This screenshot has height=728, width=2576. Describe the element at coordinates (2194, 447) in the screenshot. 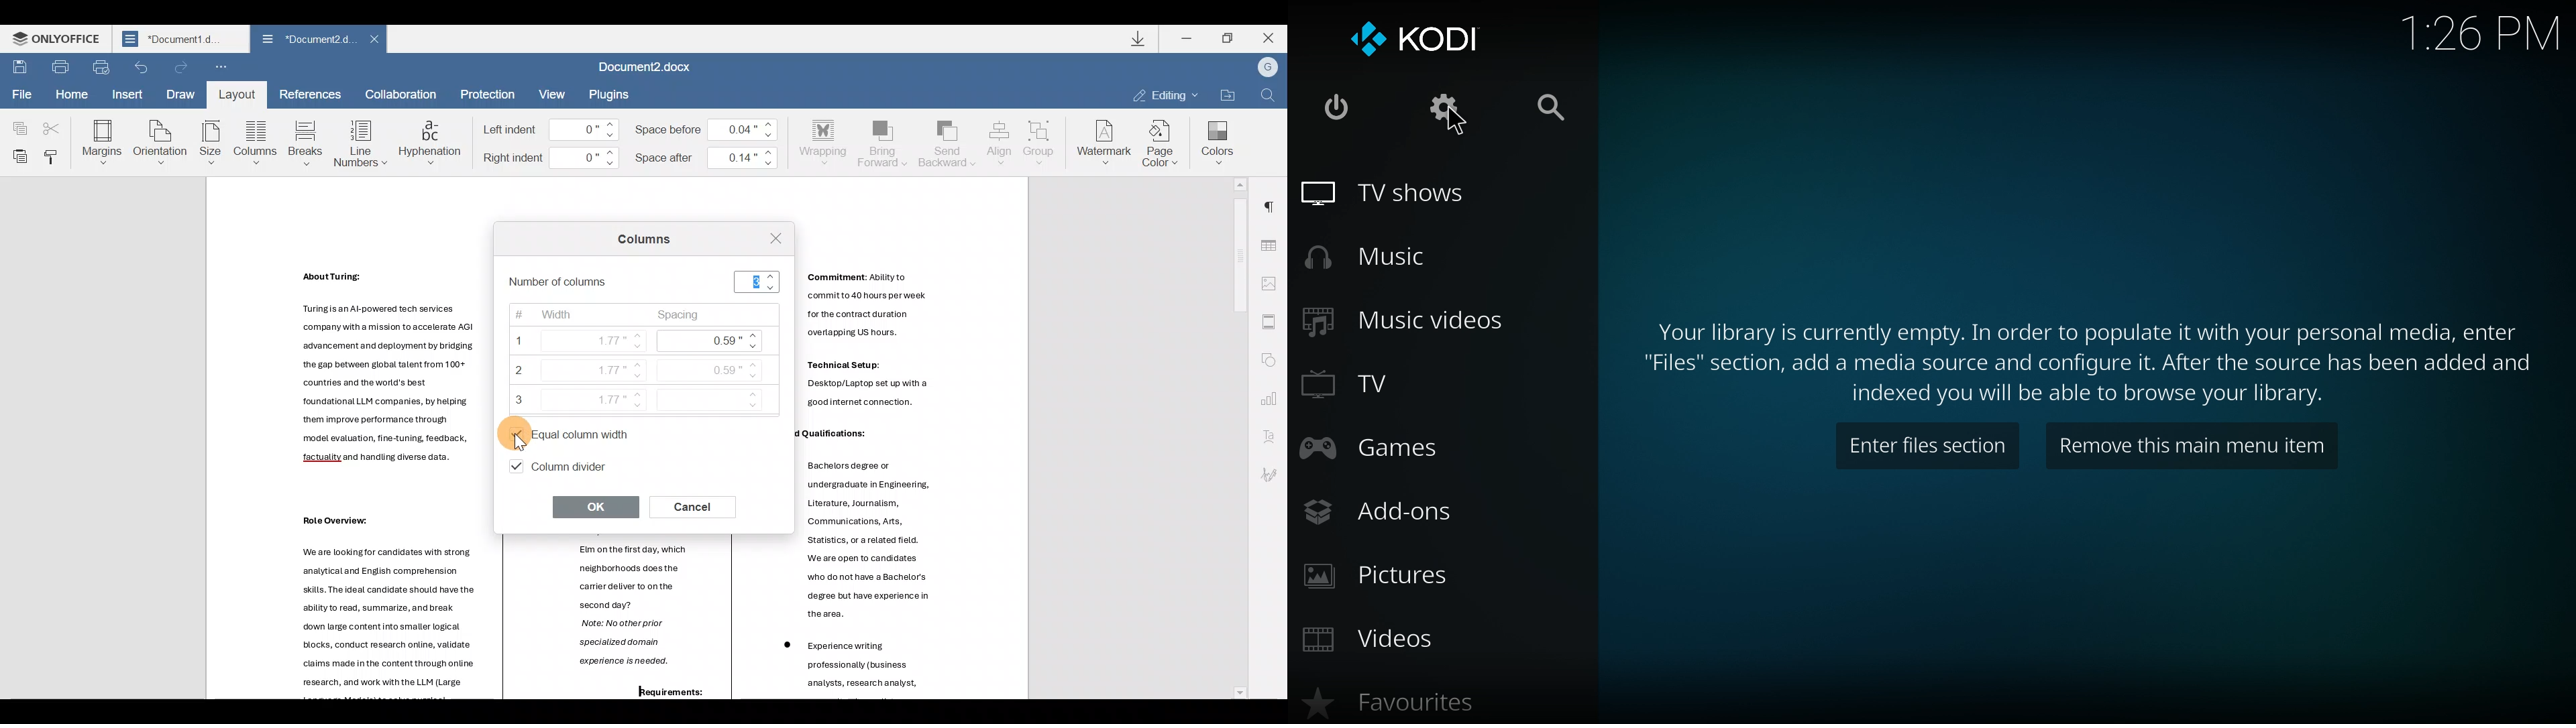

I see `remove this main menu item` at that location.